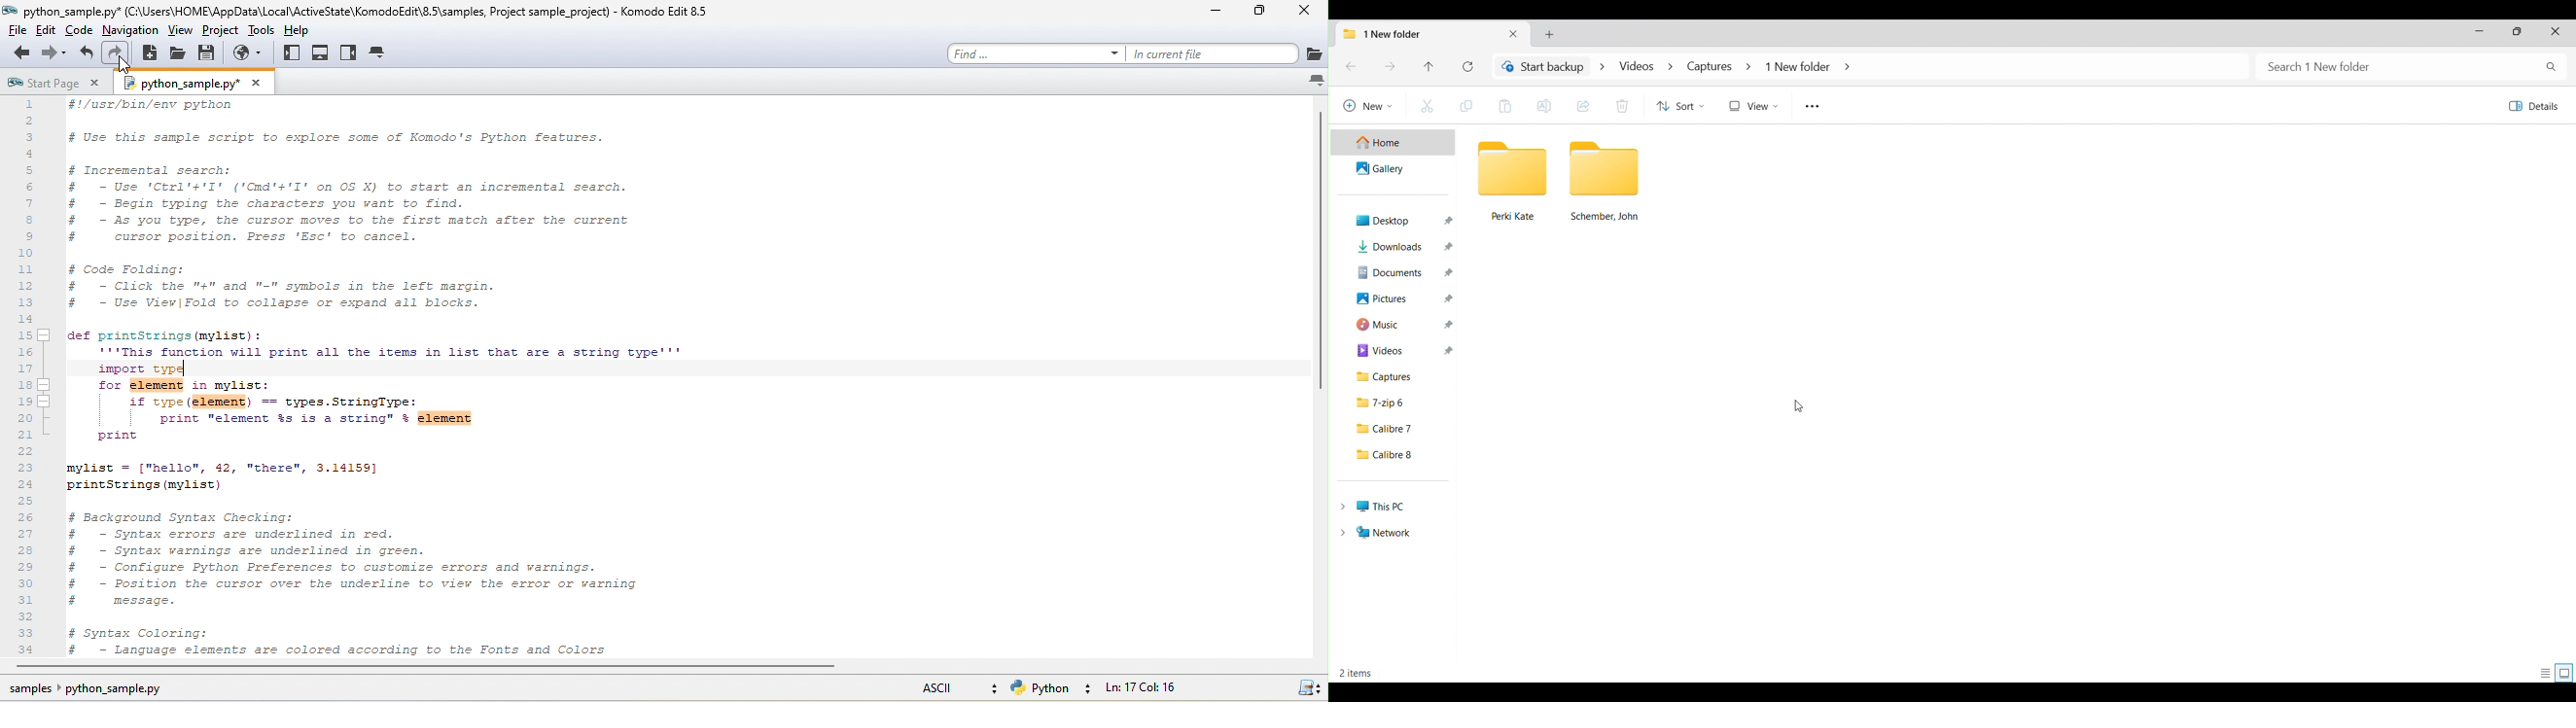 The width and height of the screenshot is (2576, 728). What do you see at coordinates (2517, 32) in the screenshot?
I see `Show new window in a smaller tab` at bounding box center [2517, 32].